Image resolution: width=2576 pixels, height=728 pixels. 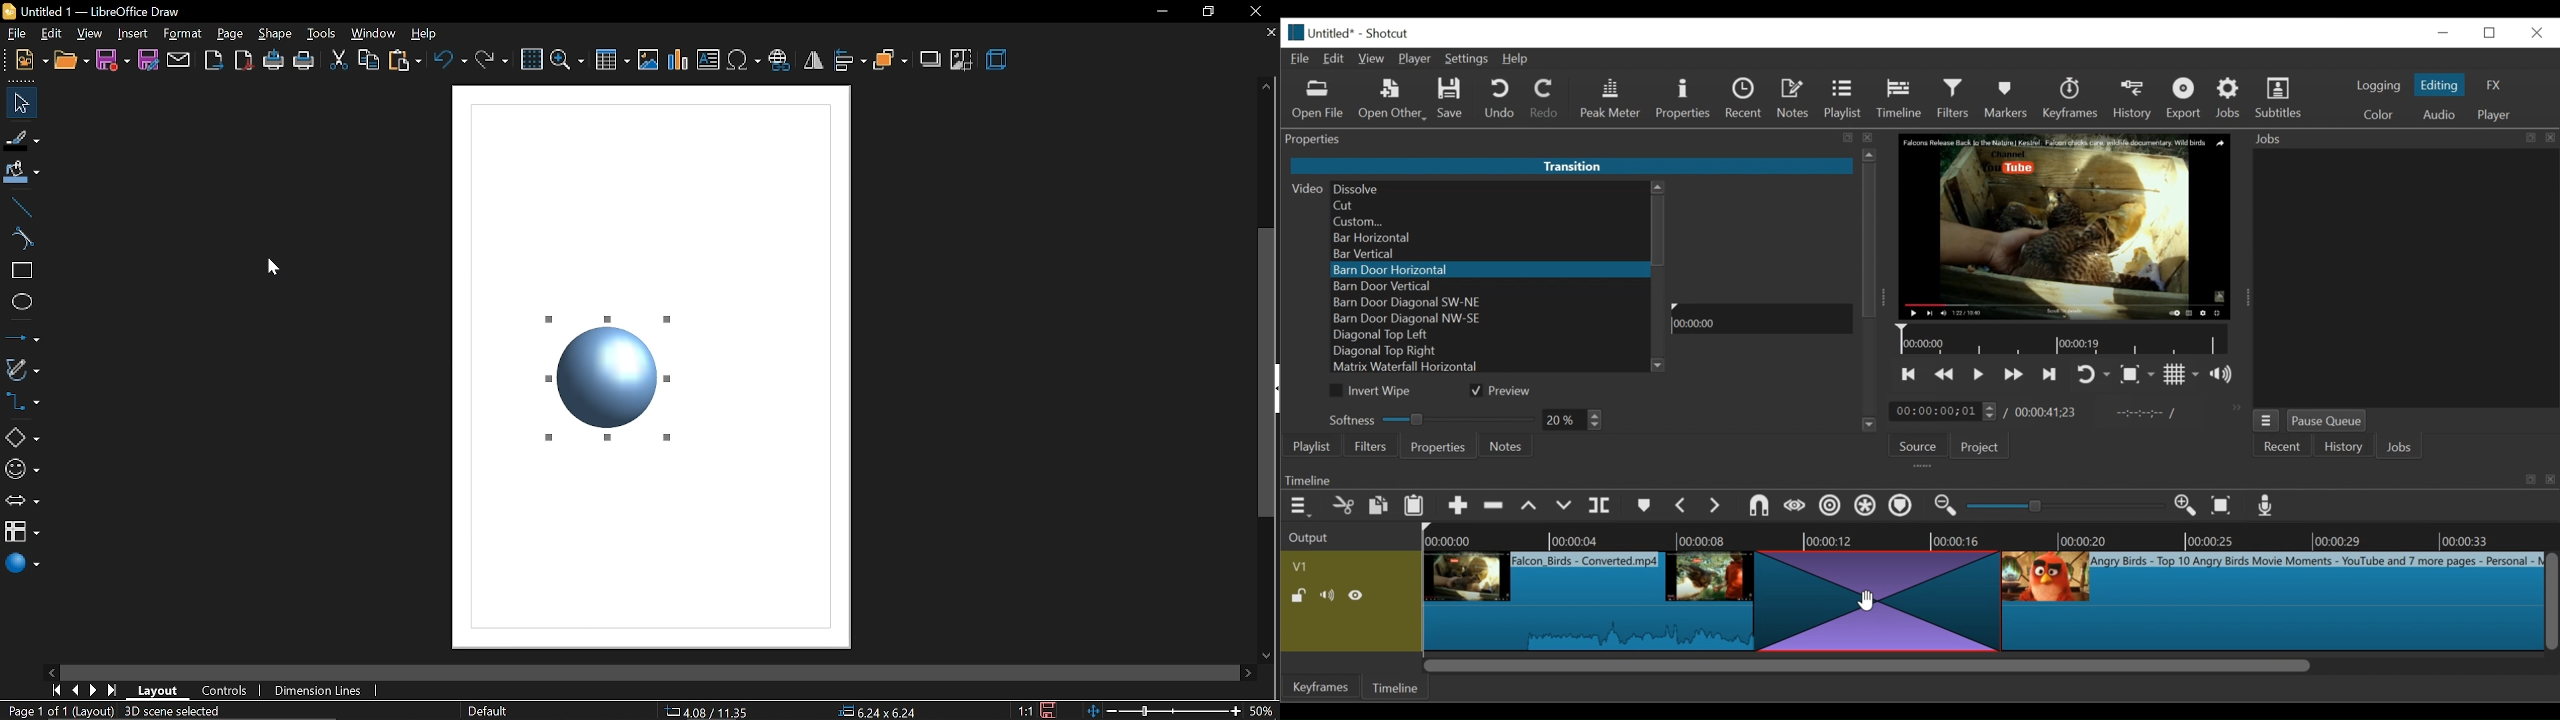 What do you see at coordinates (179, 61) in the screenshot?
I see `attach` at bounding box center [179, 61].